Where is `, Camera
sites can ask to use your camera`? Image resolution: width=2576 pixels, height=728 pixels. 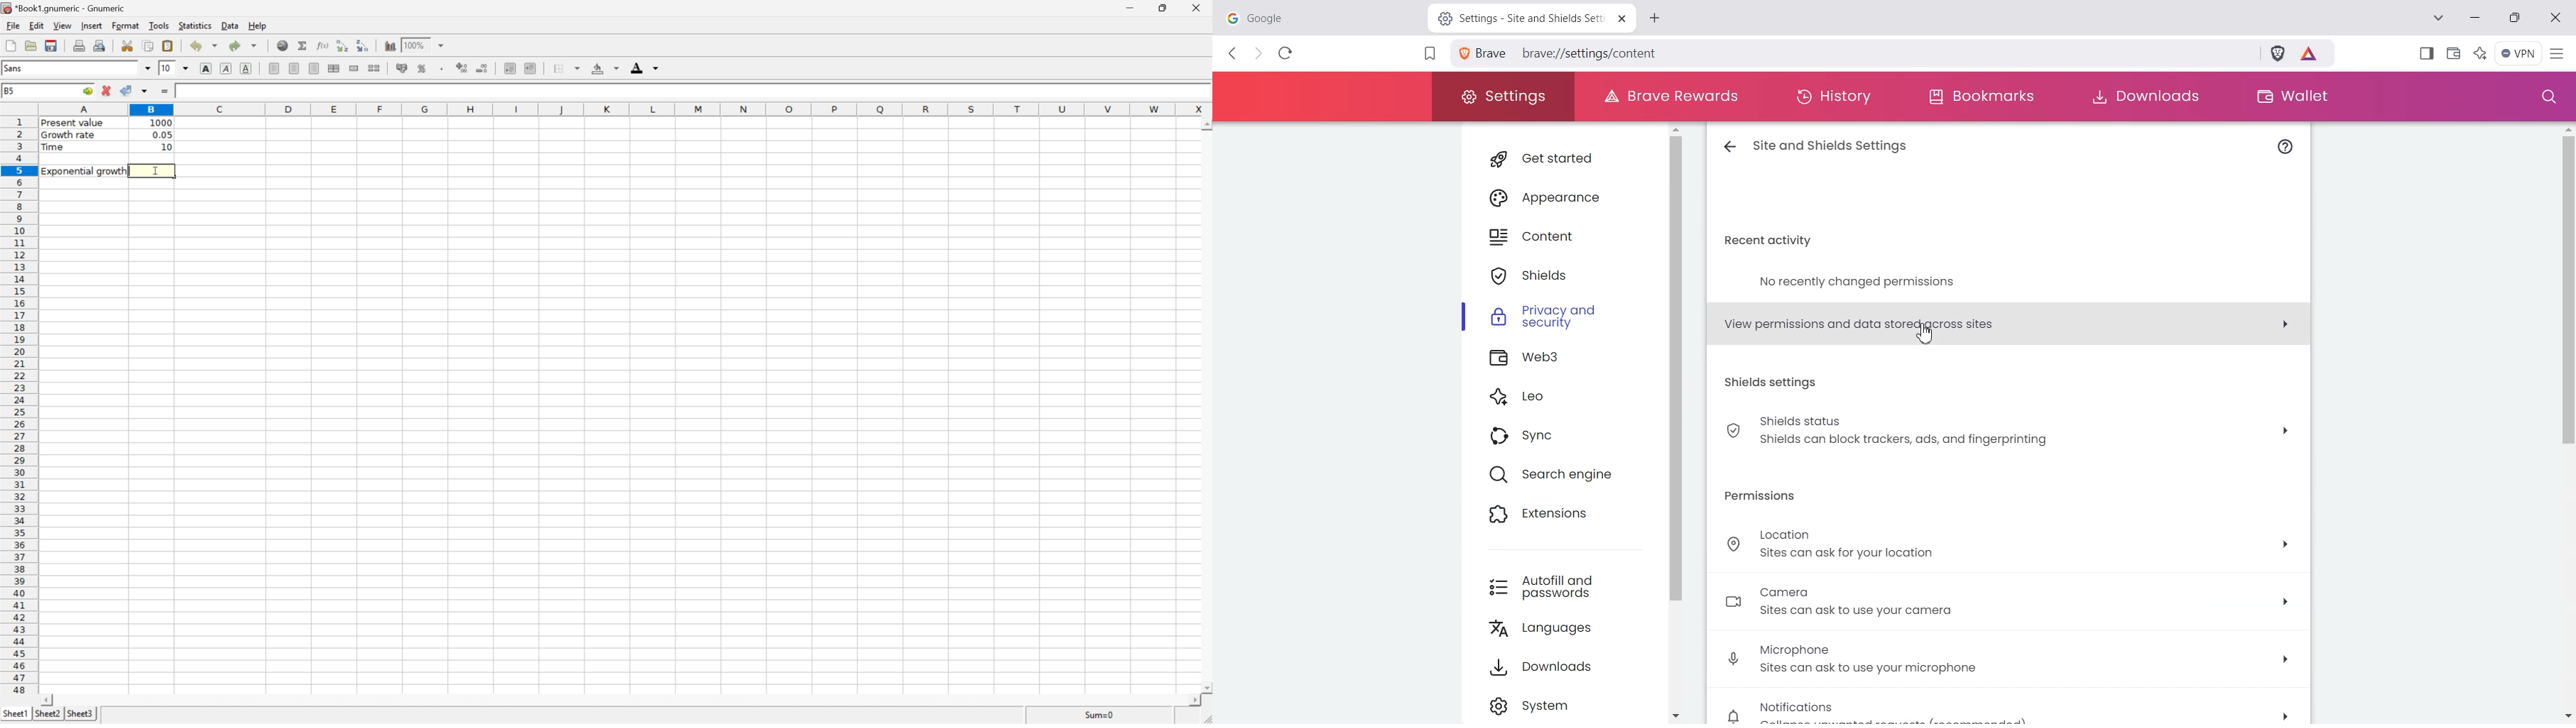
, Camera
sites can ask to use your camera is located at coordinates (2011, 599).